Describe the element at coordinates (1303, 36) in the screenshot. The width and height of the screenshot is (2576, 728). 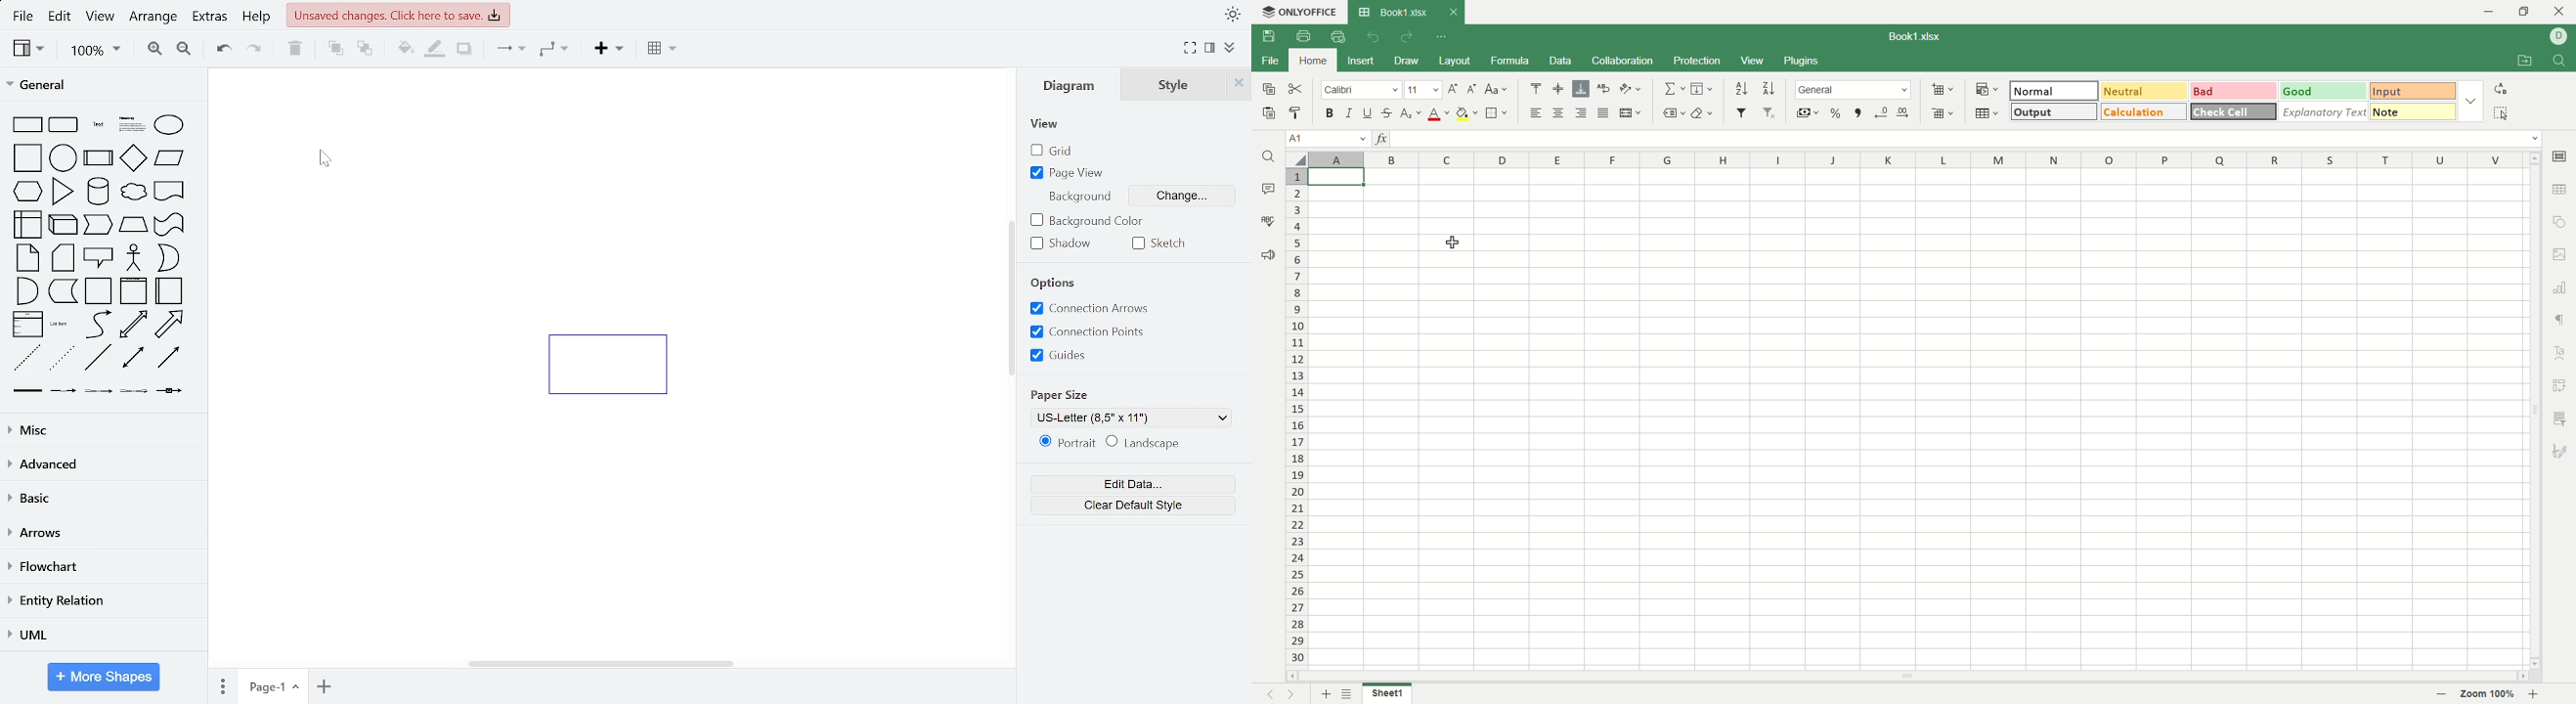
I see `print` at that location.